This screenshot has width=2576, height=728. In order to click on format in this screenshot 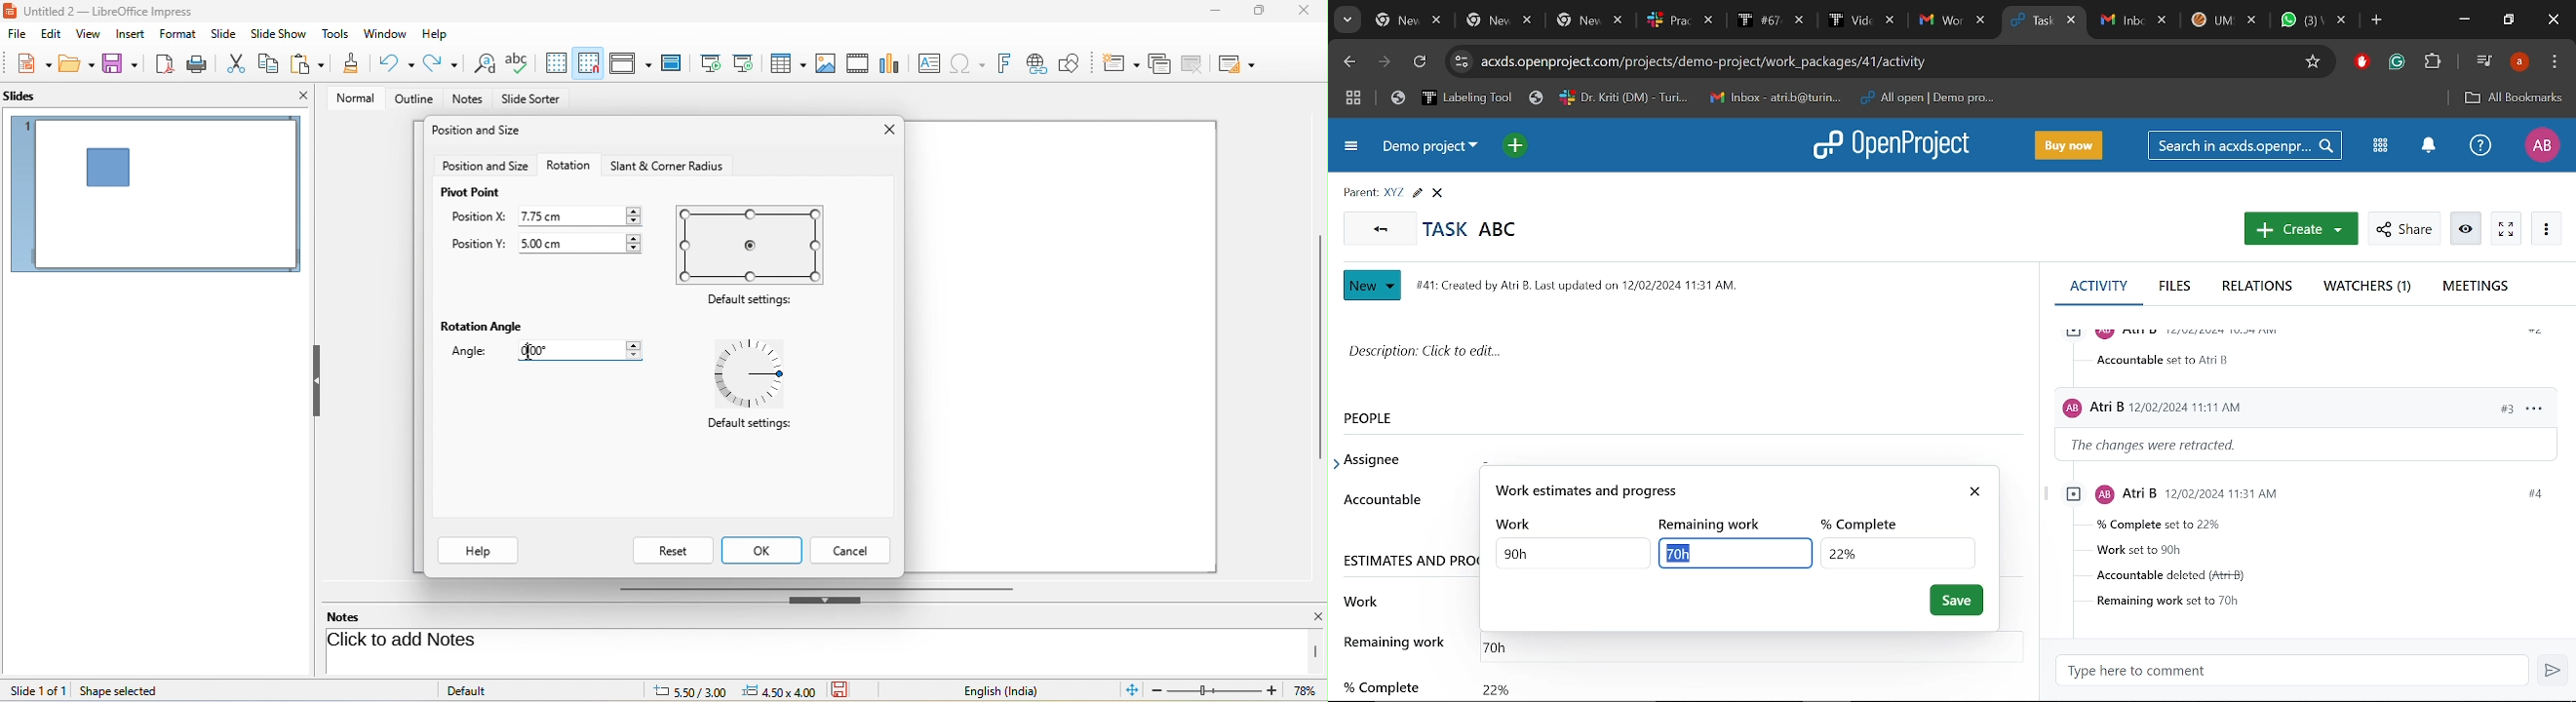, I will do `click(181, 36)`.